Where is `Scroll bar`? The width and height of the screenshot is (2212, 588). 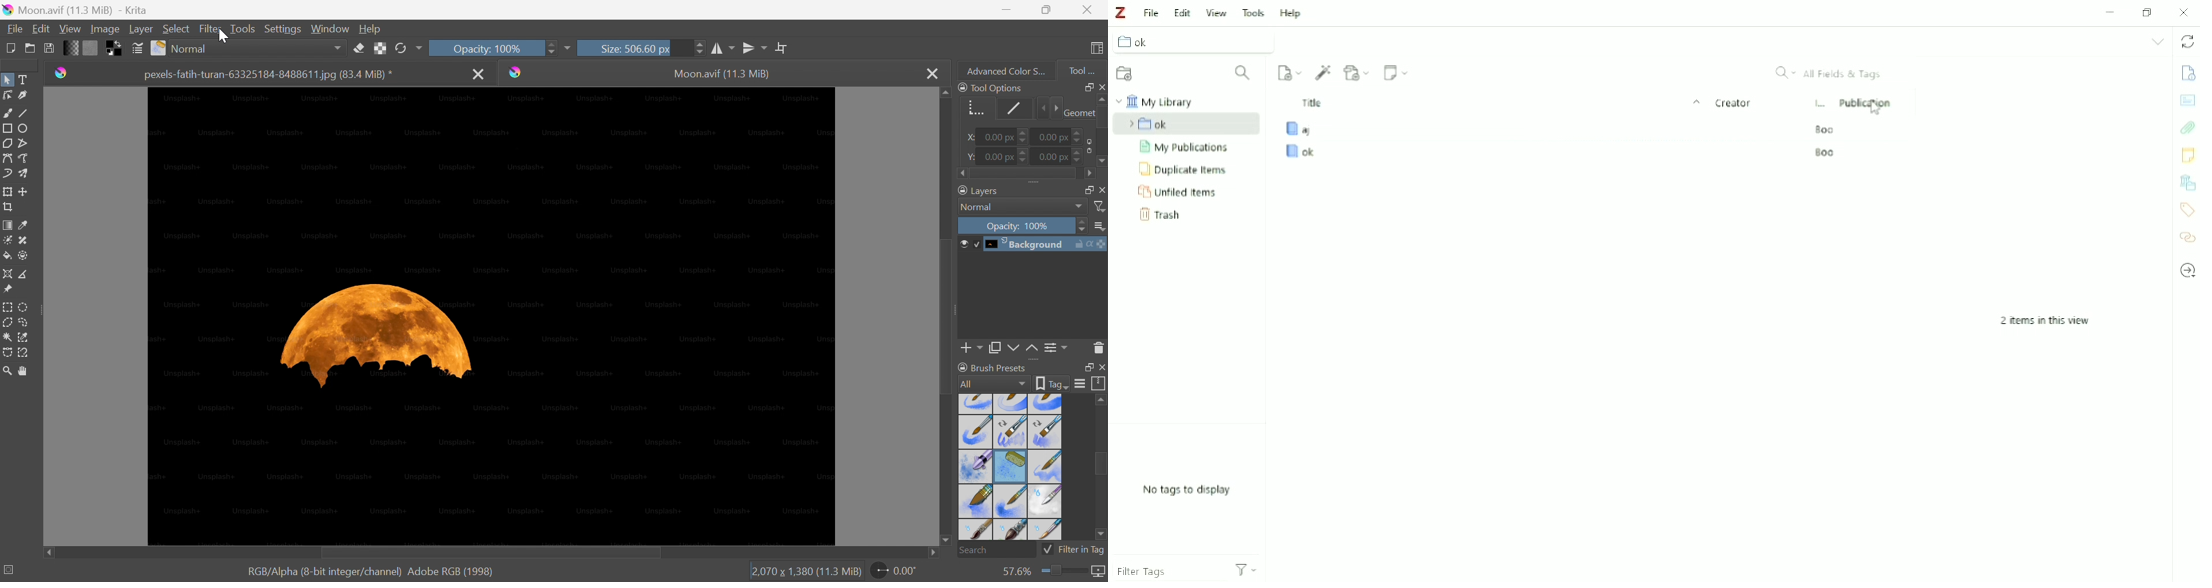 Scroll bar is located at coordinates (1025, 174).